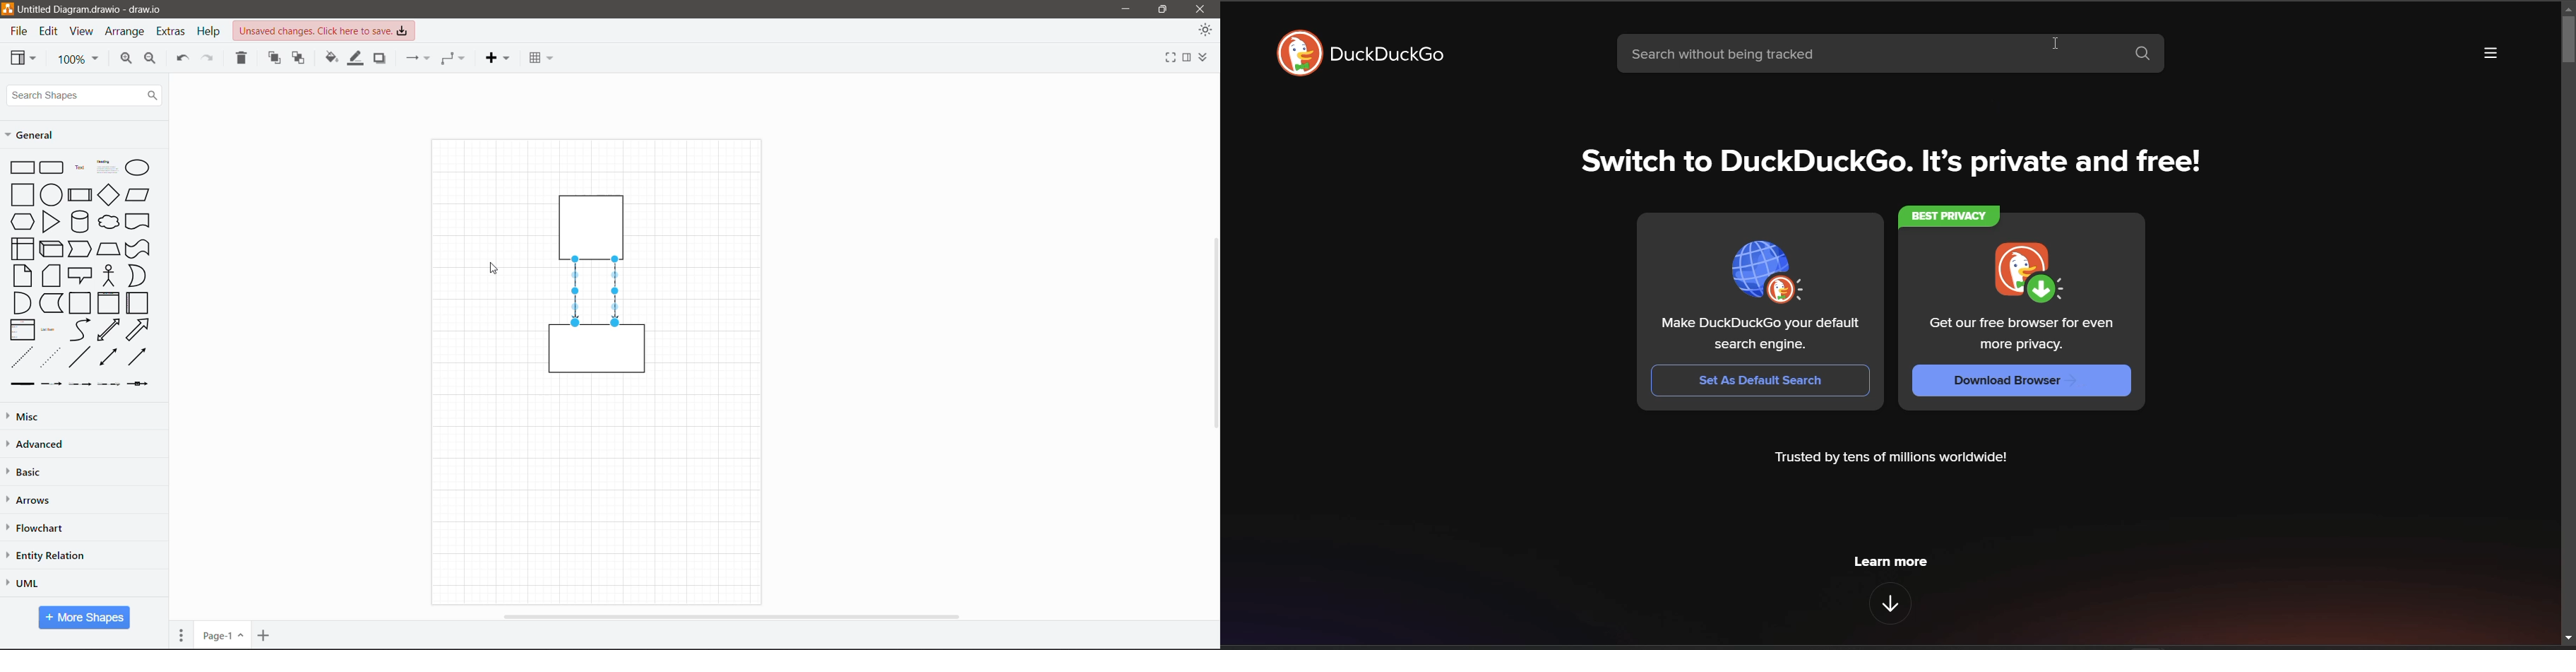 The image size is (2576, 672). What do you see at coordinates (21, 194) in the screenshot?
I see `Square` at bounding box center [21, 194].